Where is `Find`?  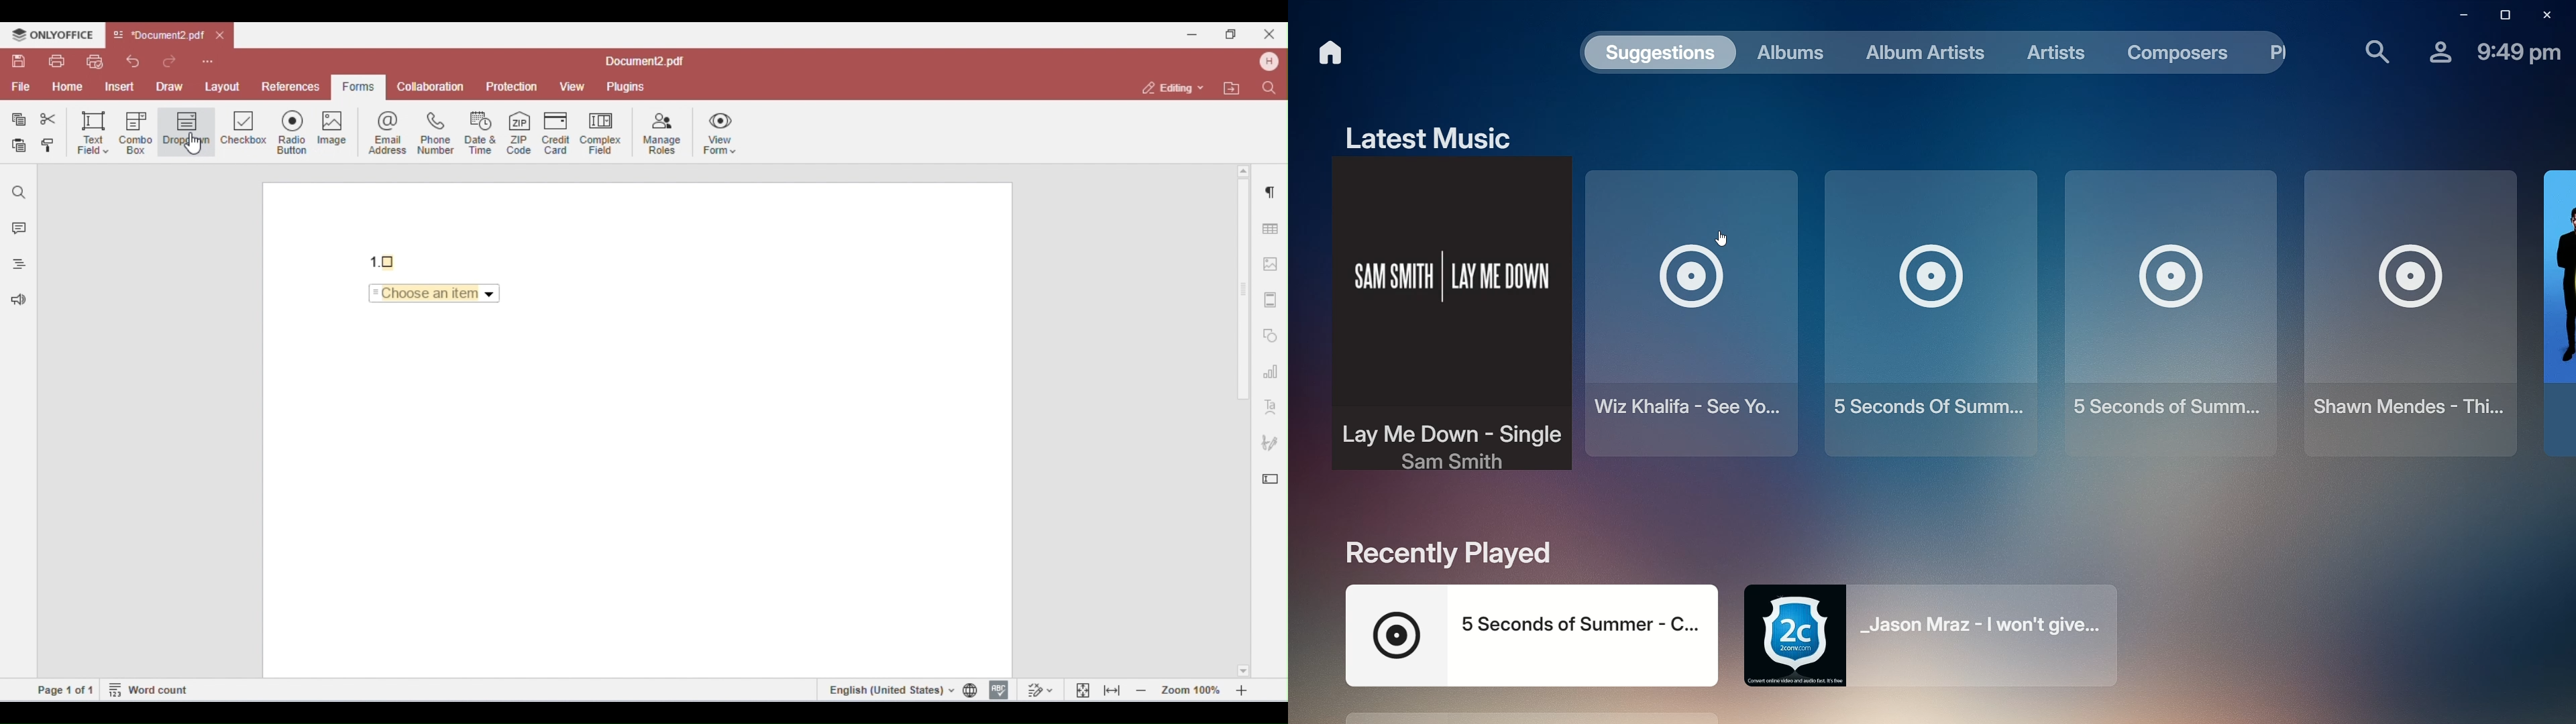
Find is located at coordinates (2369, 50).